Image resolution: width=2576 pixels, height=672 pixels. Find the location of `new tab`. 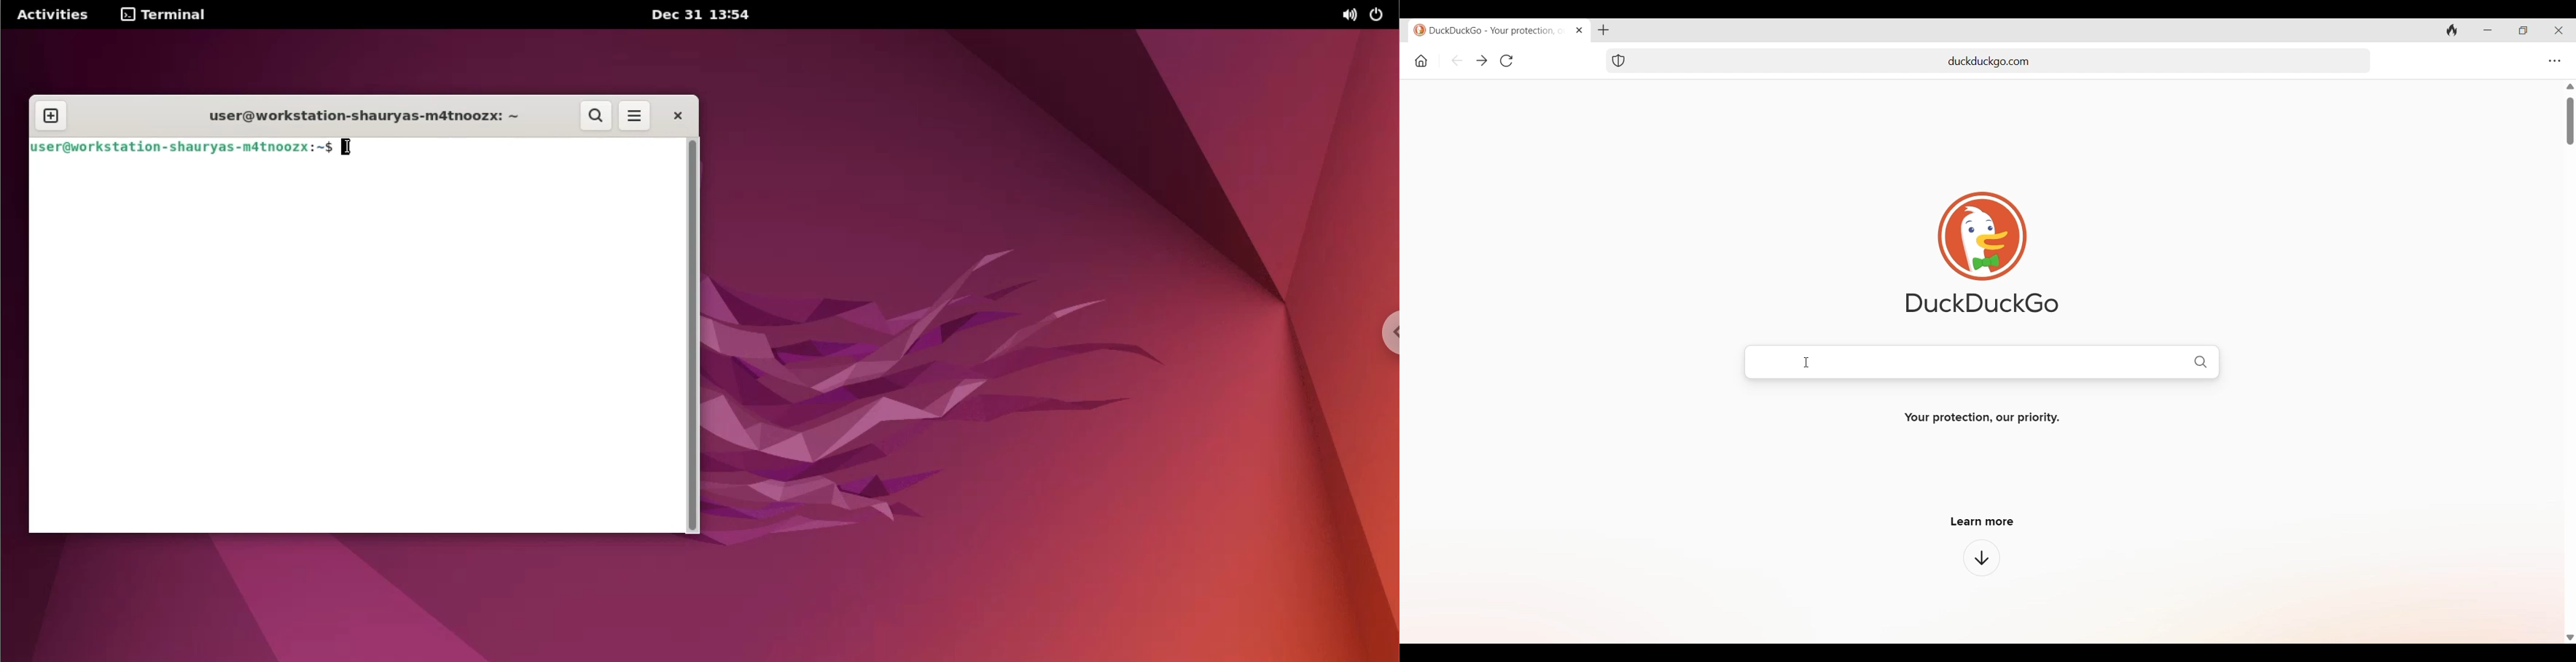

new tab is located at coordinates (50, 117).